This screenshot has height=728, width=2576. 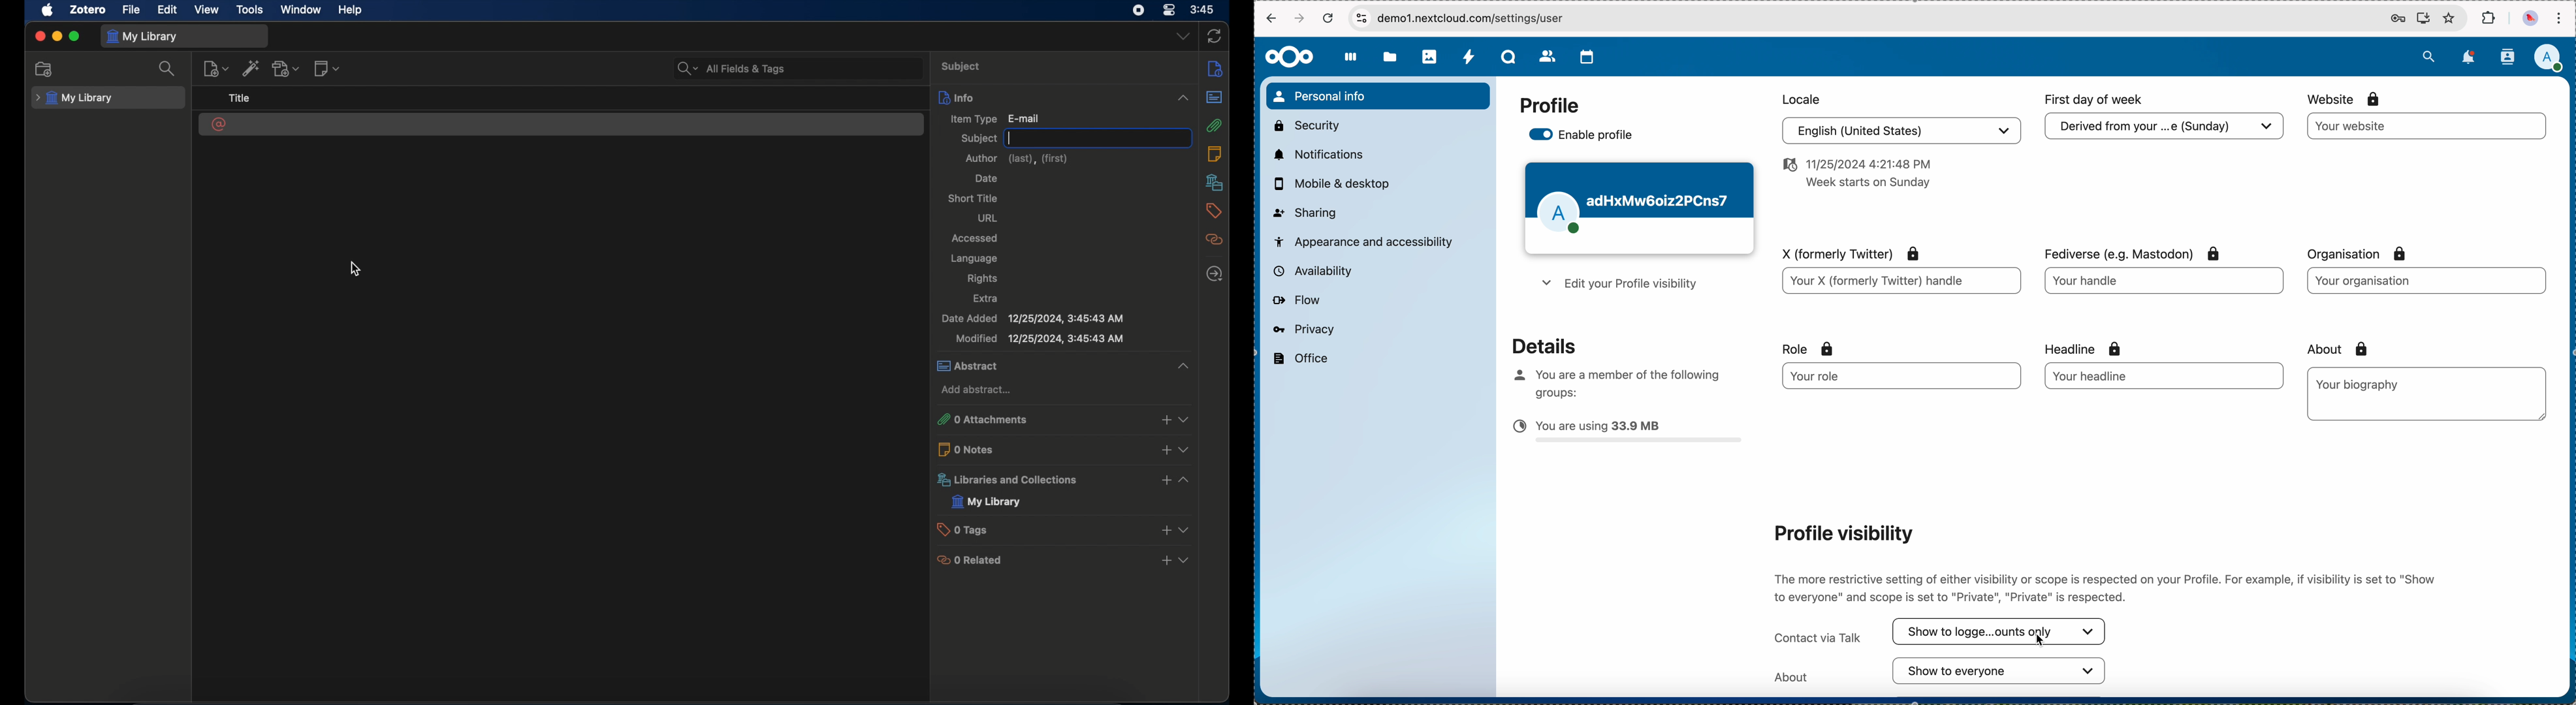 I want to click on add attachment, so click(x=287, y=69).